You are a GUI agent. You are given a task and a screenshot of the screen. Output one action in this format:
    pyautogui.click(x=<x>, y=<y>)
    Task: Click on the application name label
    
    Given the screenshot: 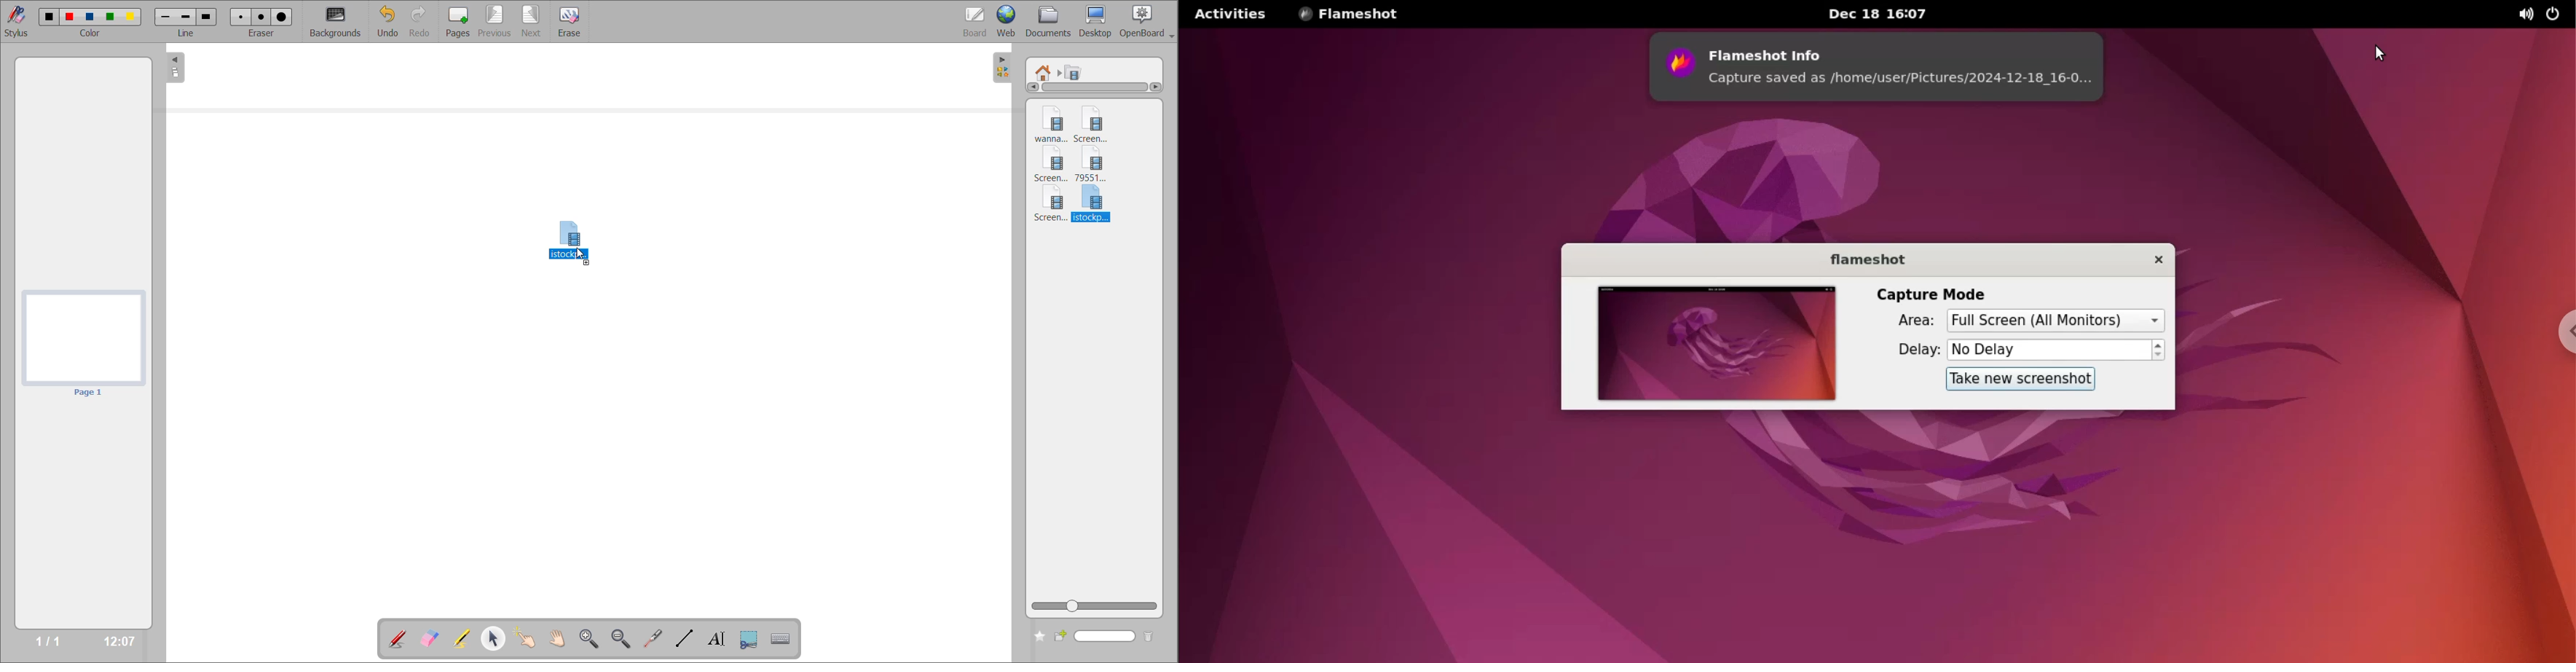 What is the action you would take?
    pyautogui.click(x=1869, y=259)
    